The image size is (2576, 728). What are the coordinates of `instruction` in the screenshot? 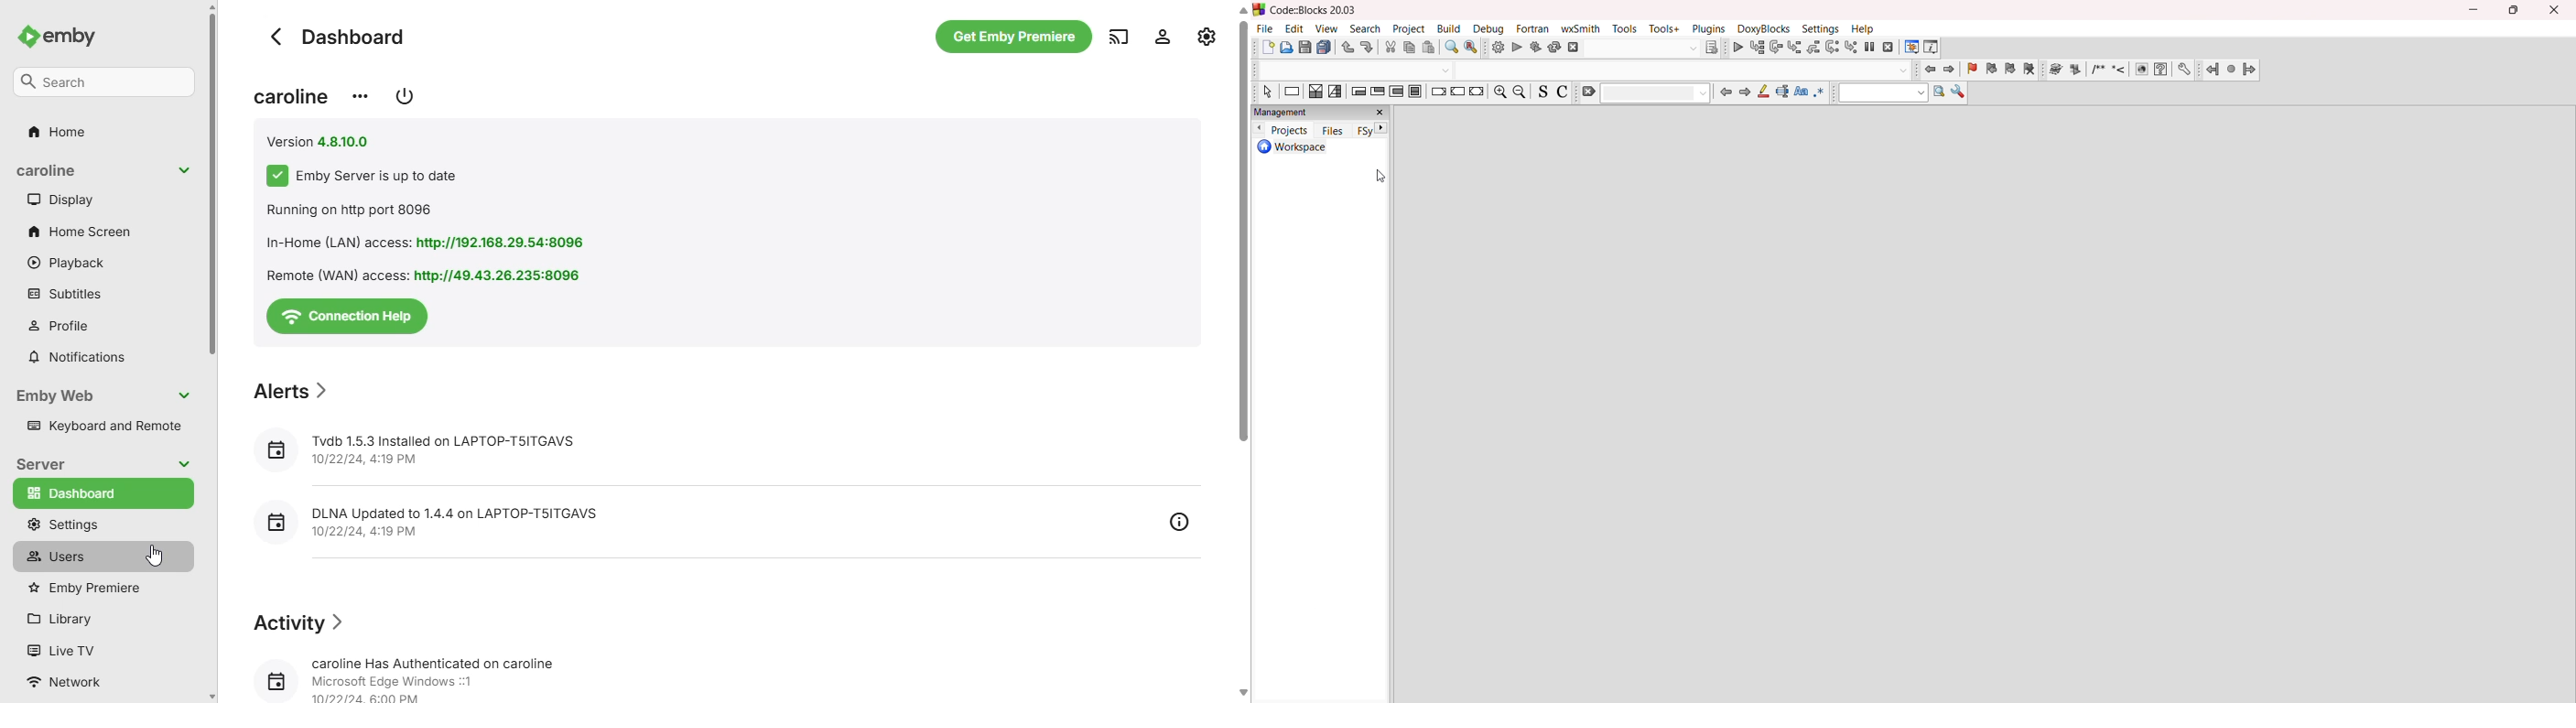 It's located at (1293, 93).